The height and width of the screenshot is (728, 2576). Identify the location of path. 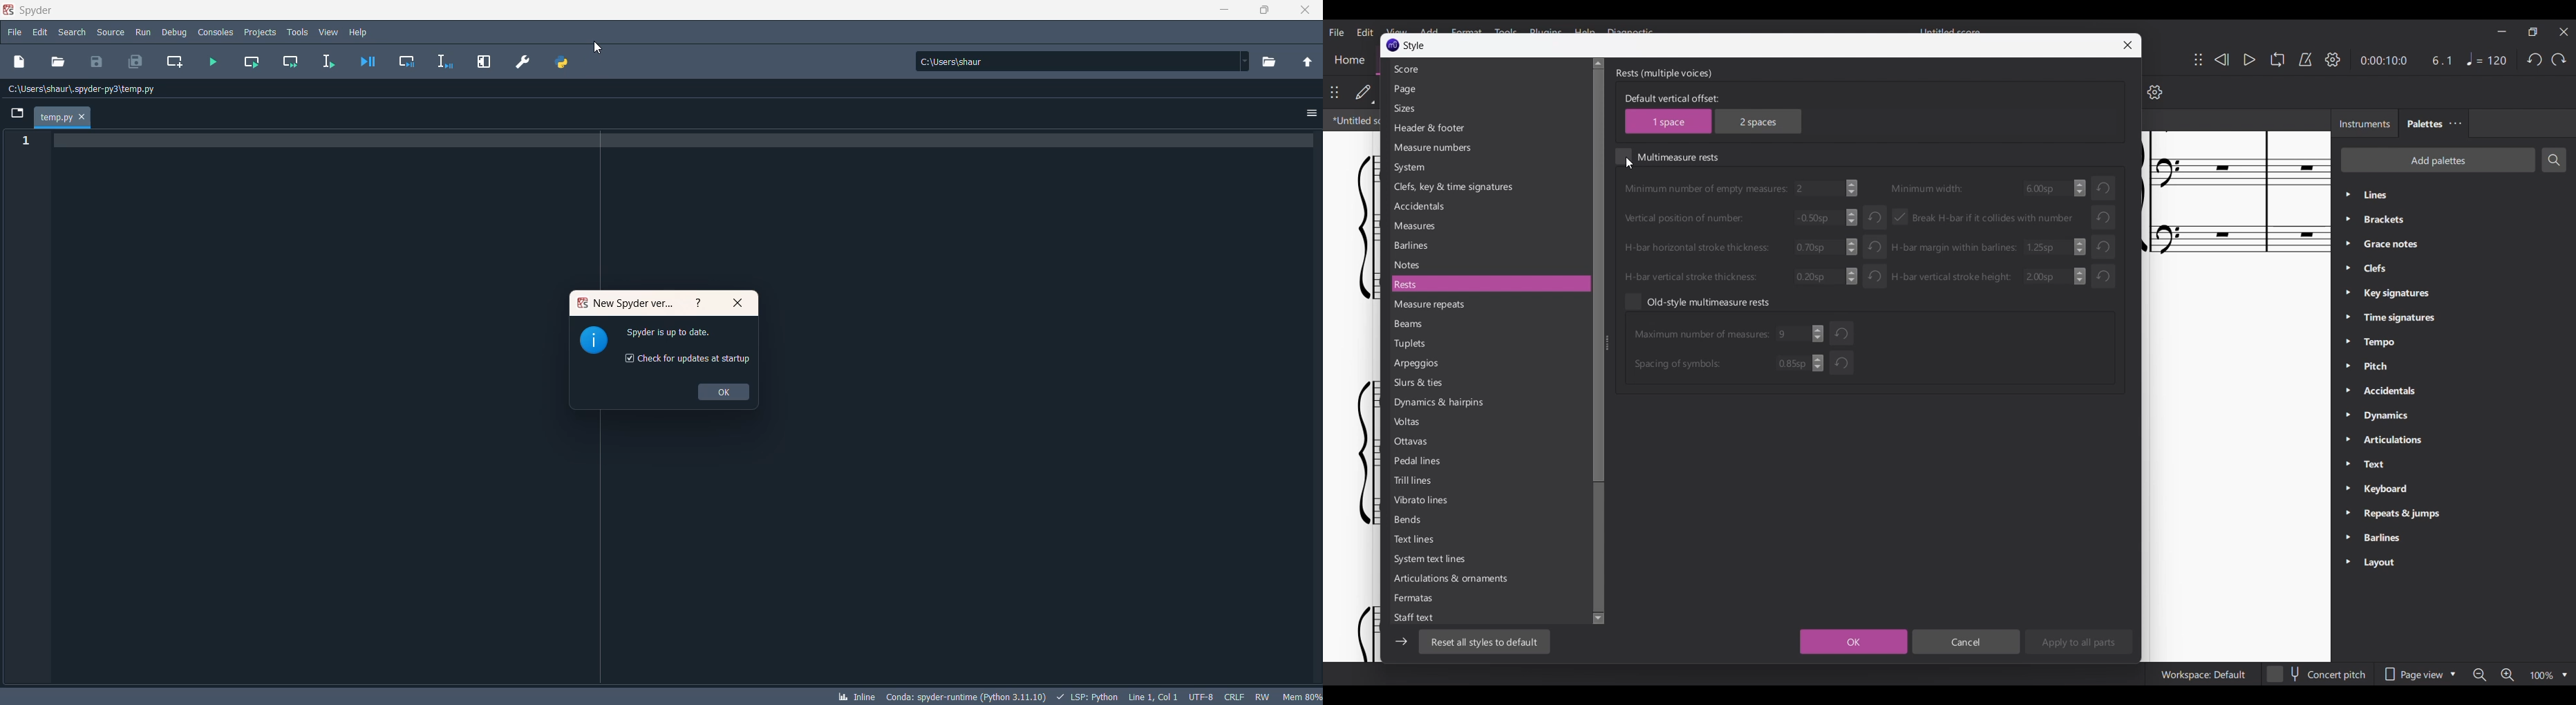
(1077, 61).